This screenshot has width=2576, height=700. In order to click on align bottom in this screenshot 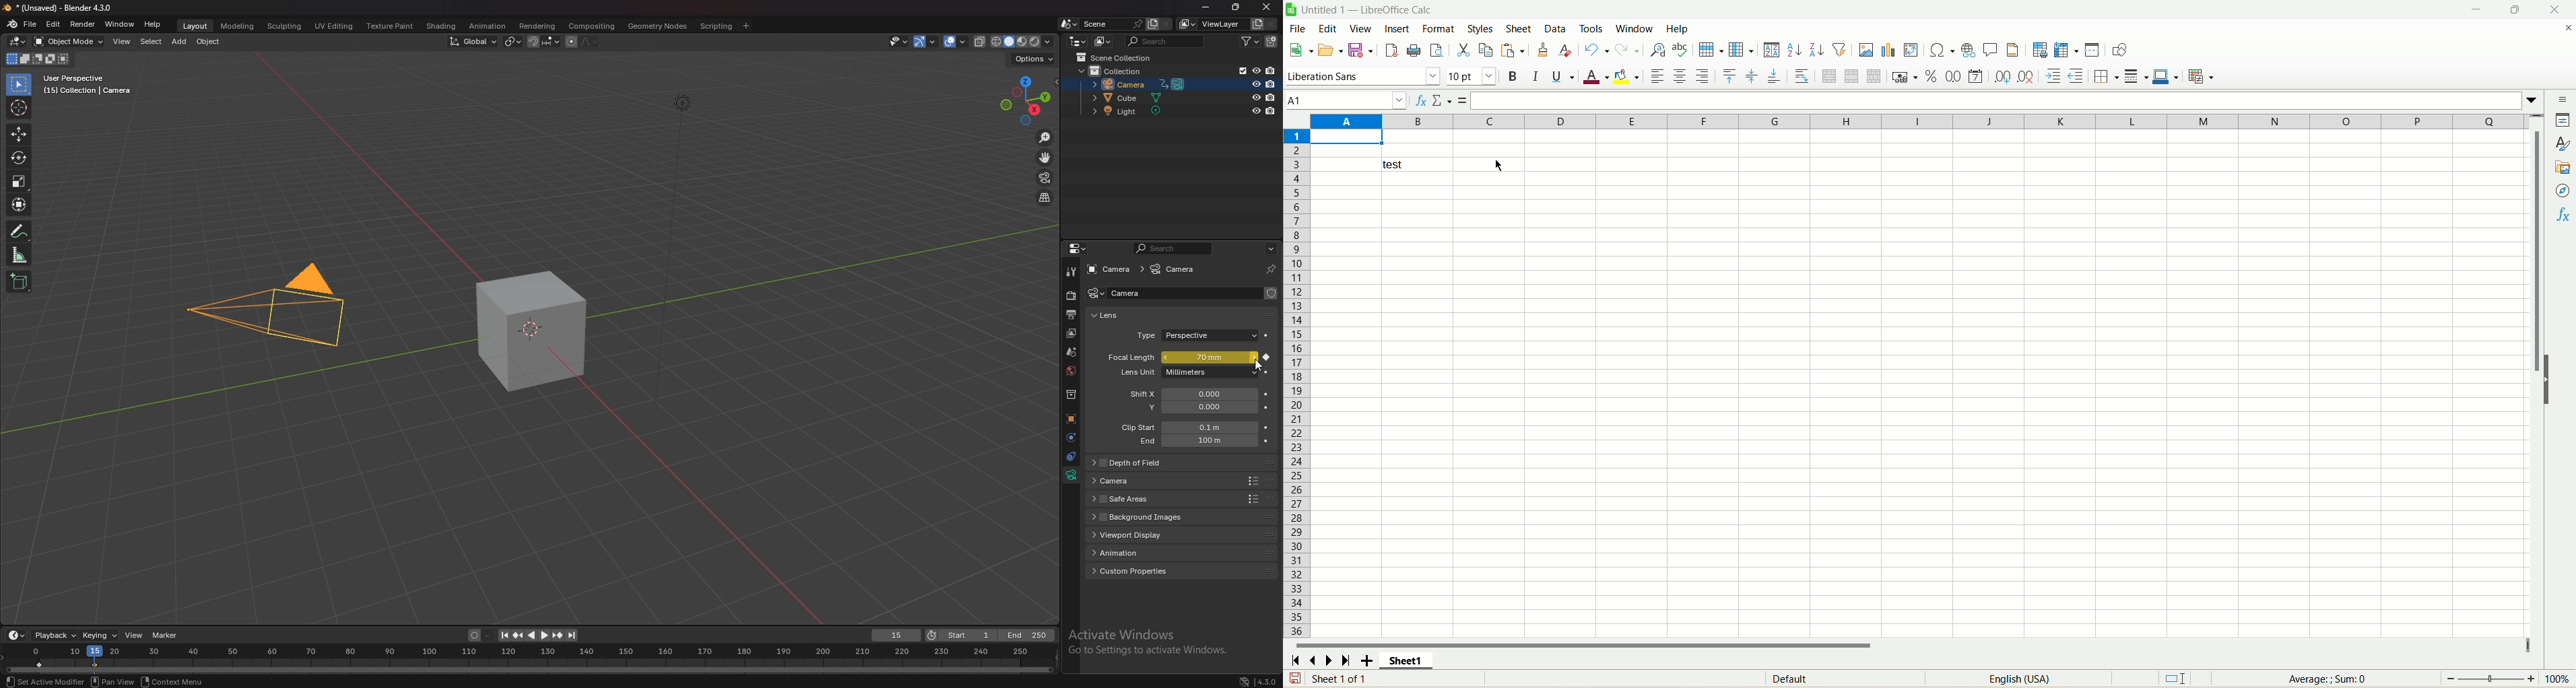, I will do `click(1775, 75)`.